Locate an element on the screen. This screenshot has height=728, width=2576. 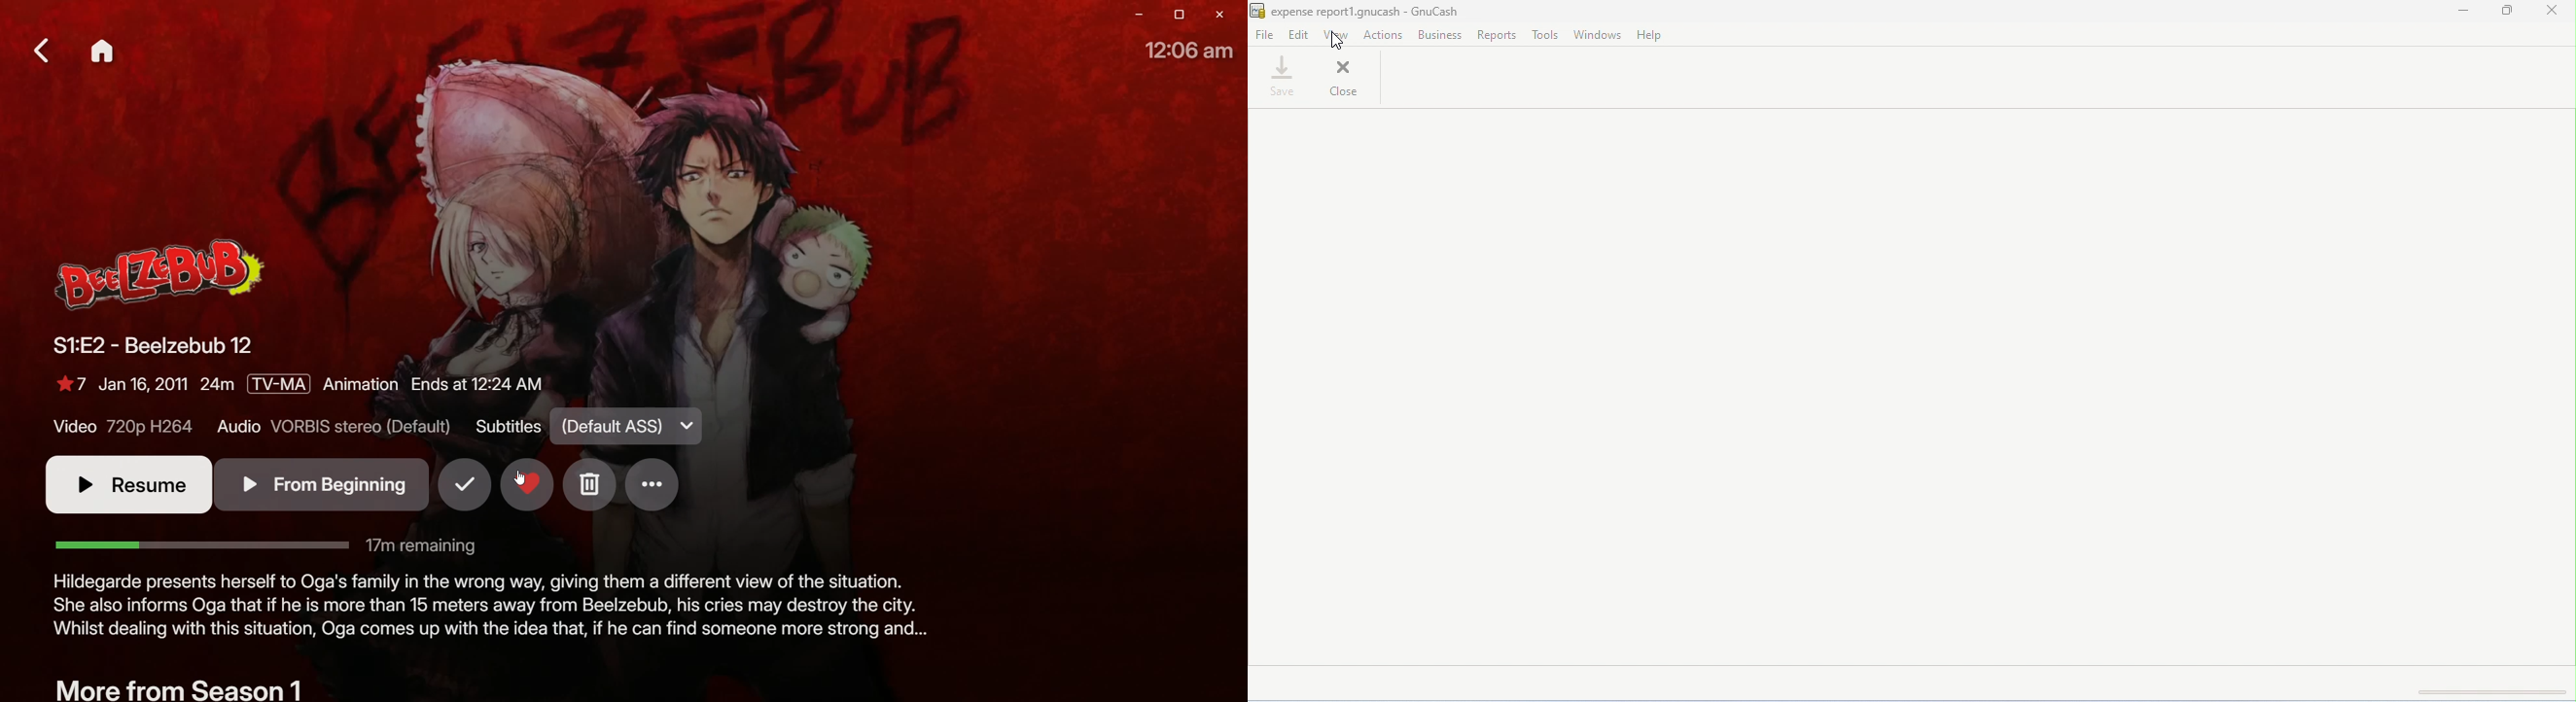
expense report1.gnucash - GnuCash is located at coordinates (1370, 11).